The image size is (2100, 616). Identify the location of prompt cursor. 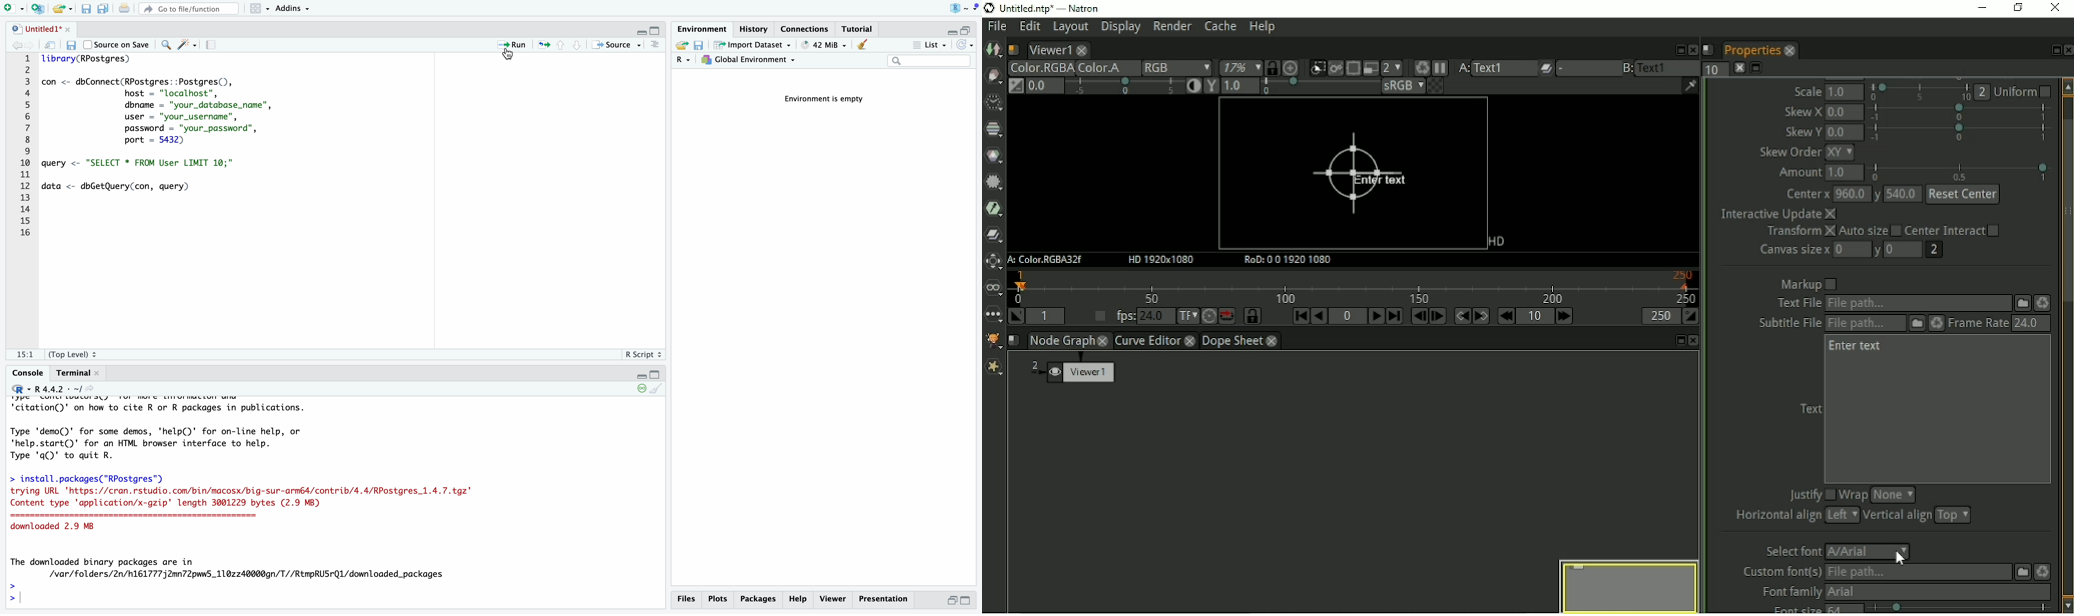
(8, 602).